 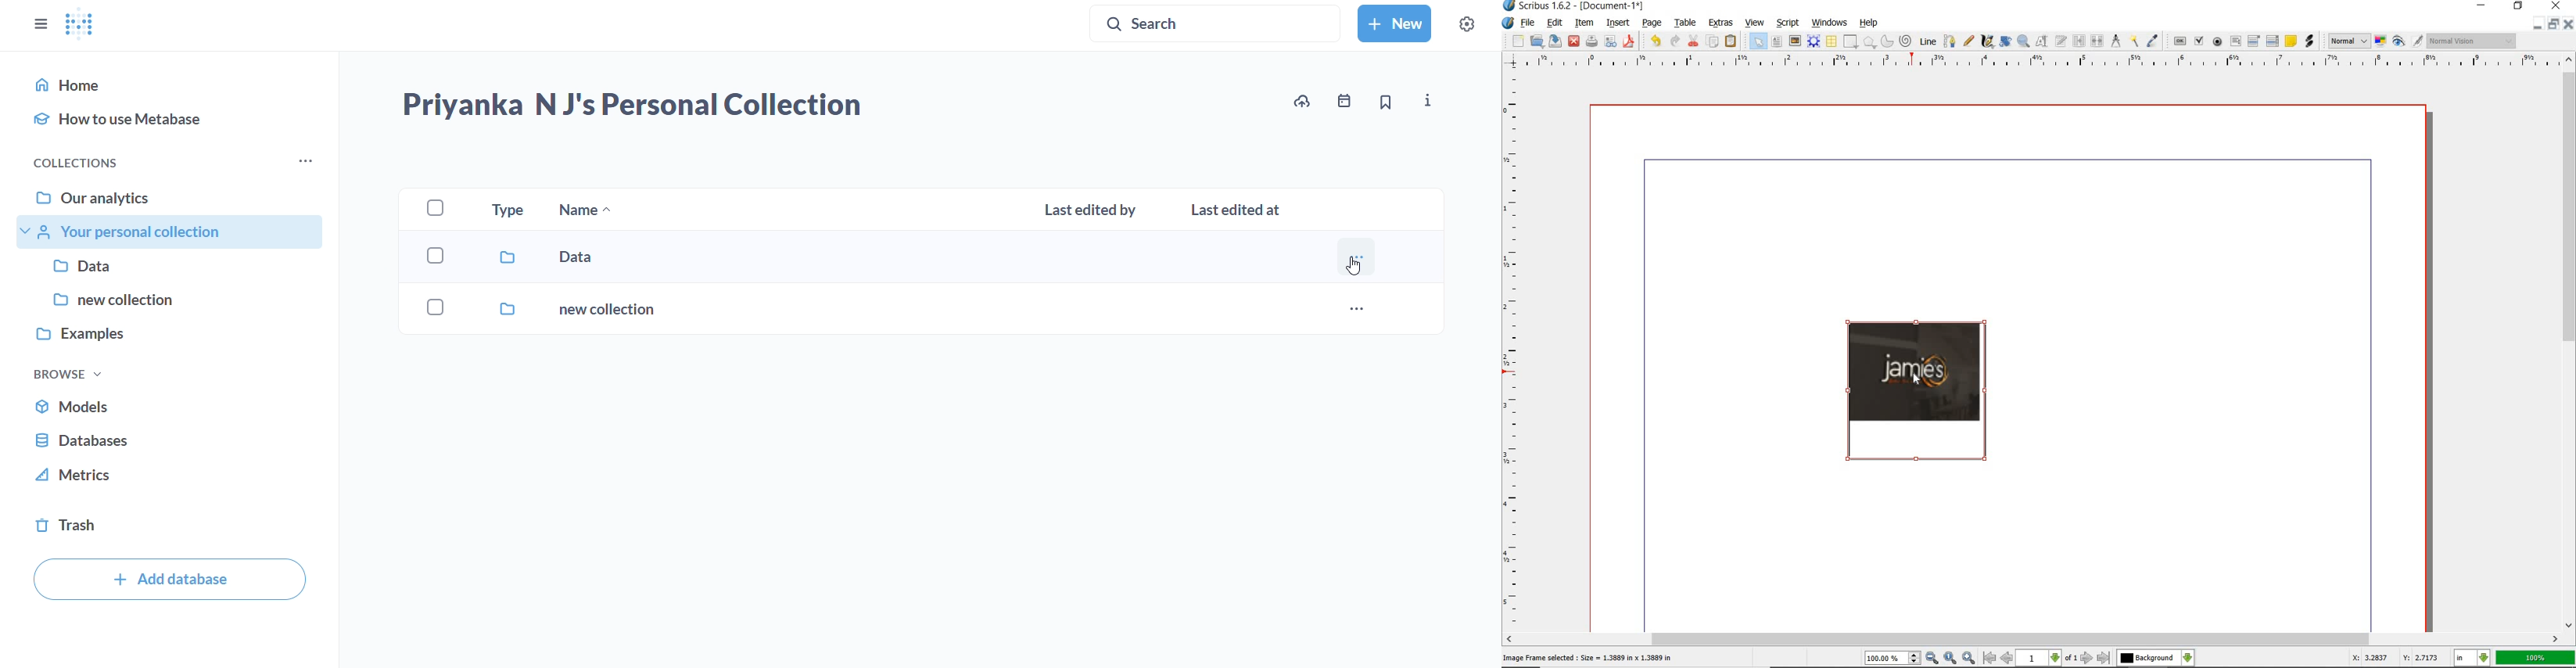 I want to click on file, so click(x=1529, y=22).